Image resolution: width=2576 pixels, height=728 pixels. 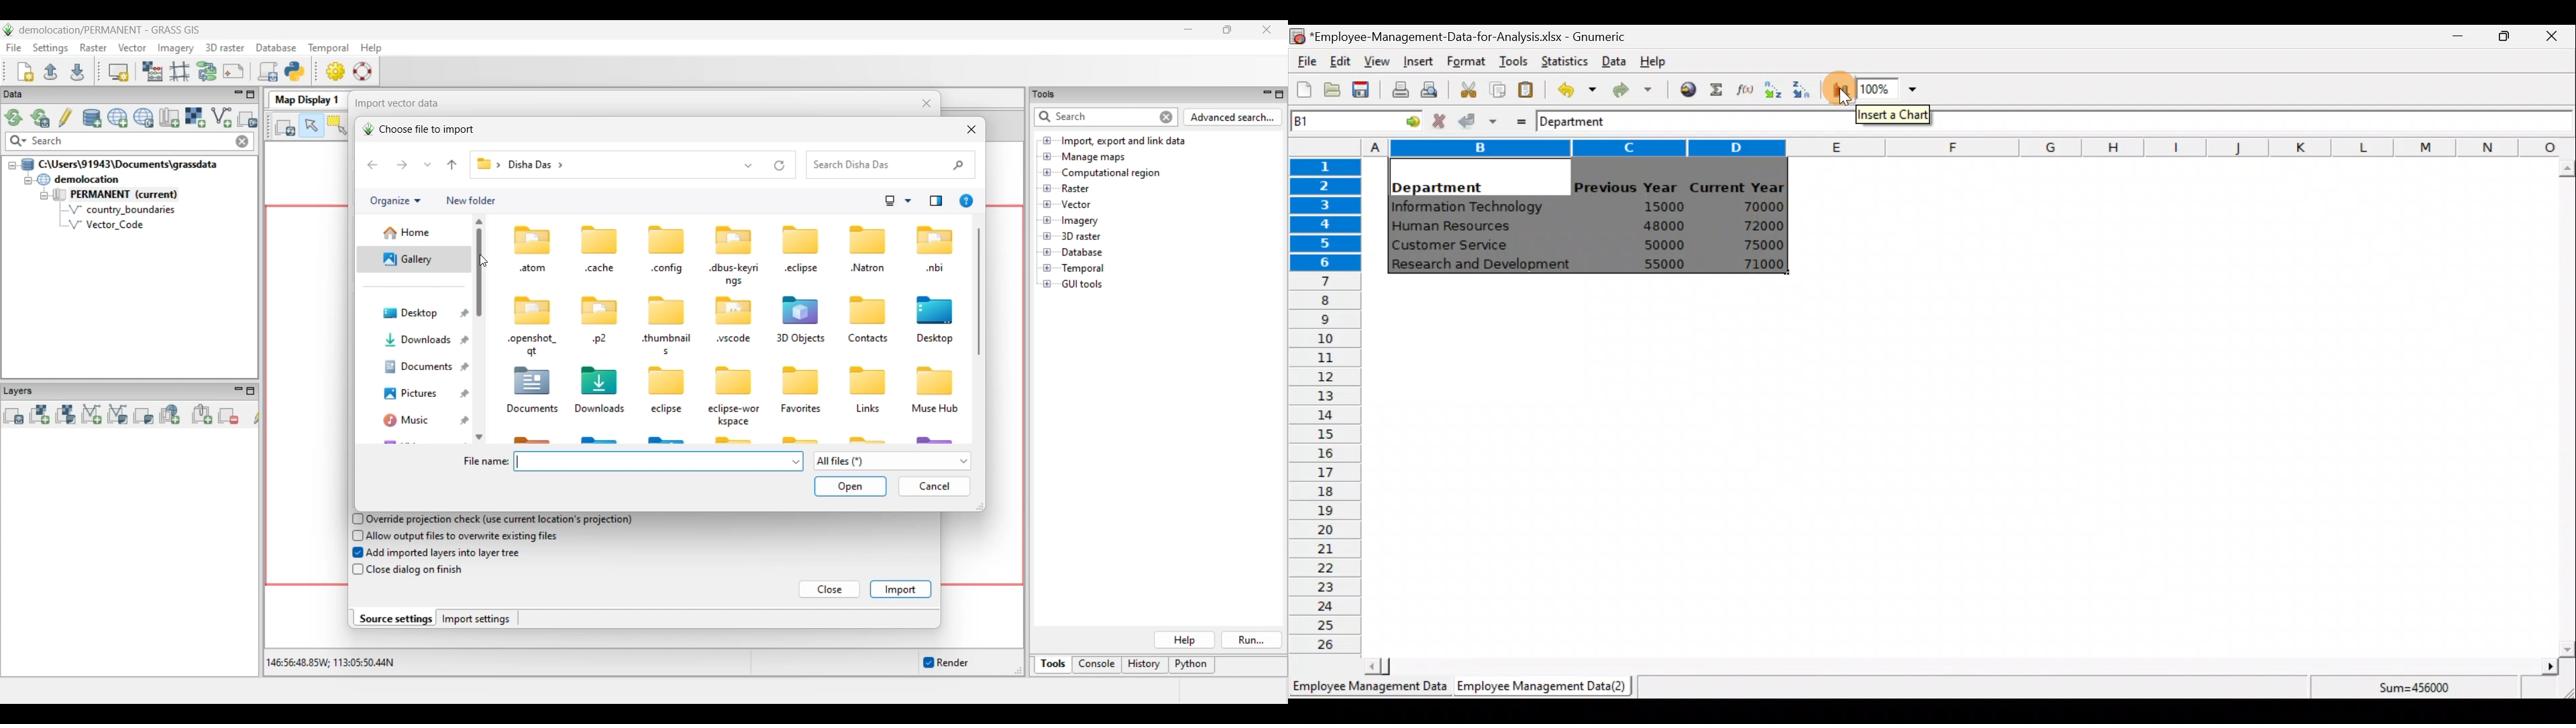 What do you see at coordinates (1304, 89) in the screenshot?
I see `Create a new workbook` at bounding box center [1304, 89].